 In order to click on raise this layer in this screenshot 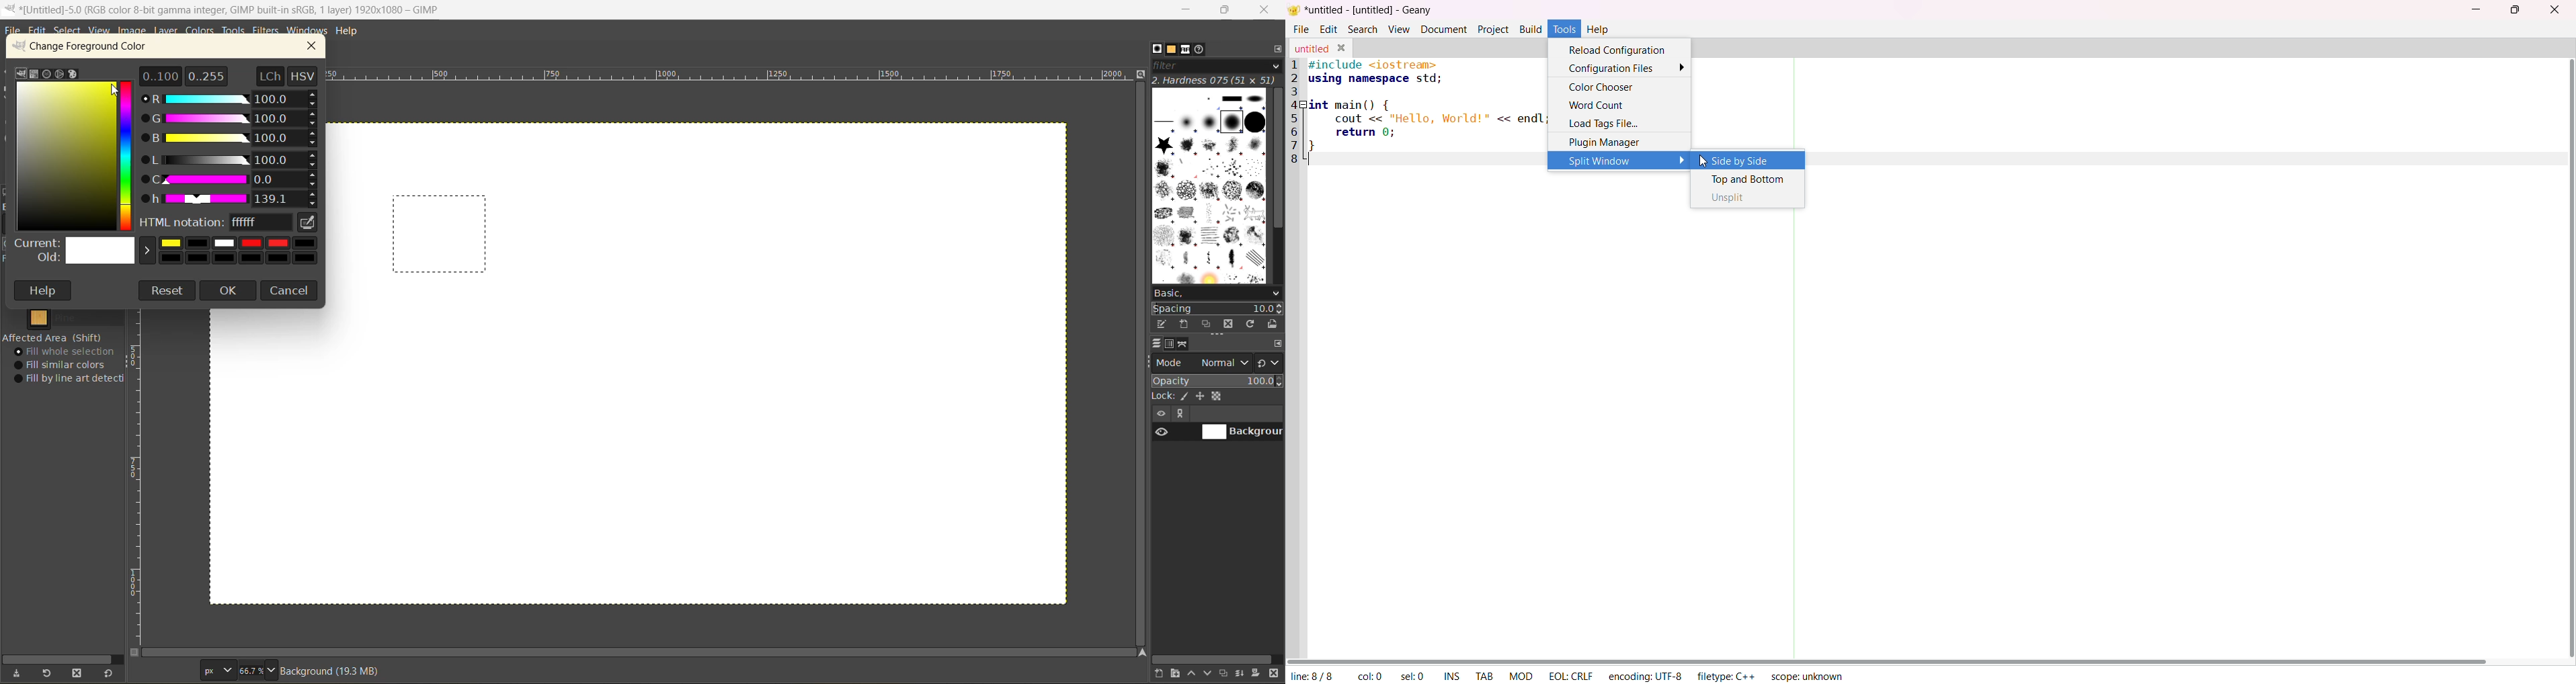, I will do `click(1195, 673)`.